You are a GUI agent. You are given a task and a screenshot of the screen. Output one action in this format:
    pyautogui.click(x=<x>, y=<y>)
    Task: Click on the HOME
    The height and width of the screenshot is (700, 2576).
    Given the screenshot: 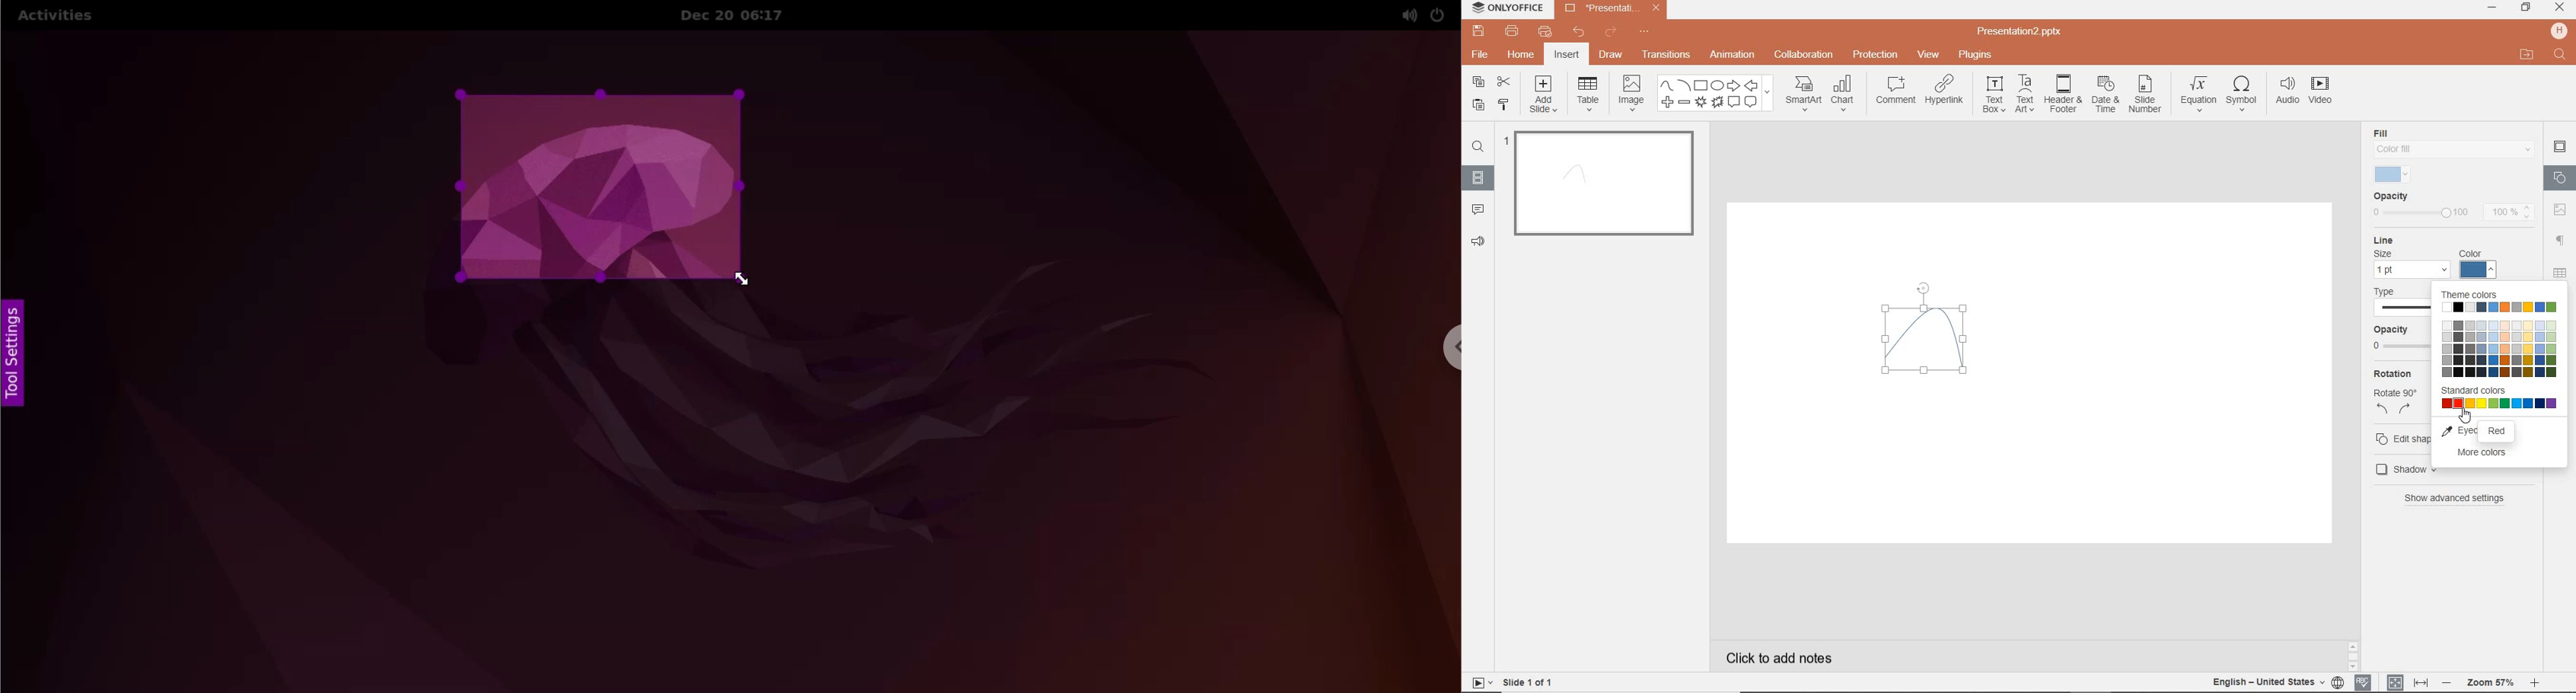 What is the action you would take?
    pyautogui.click(x=1520, y=56)
    